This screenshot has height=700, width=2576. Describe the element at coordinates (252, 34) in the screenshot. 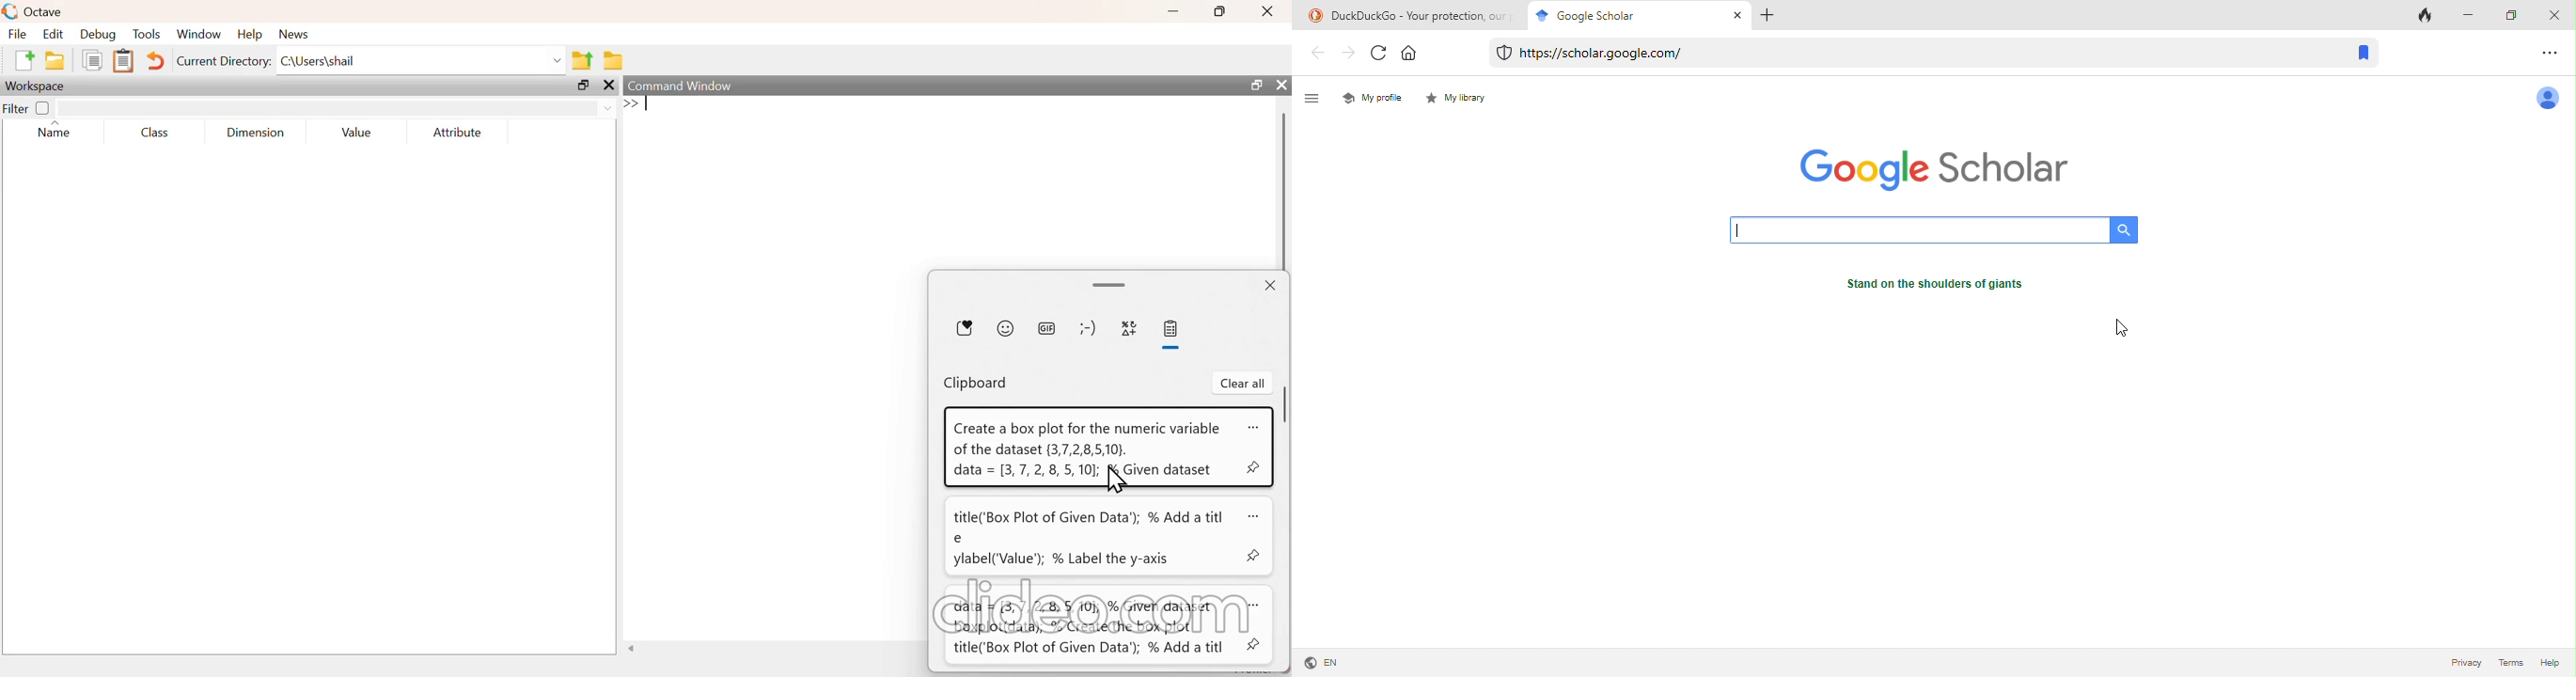

I see `help` at that location.